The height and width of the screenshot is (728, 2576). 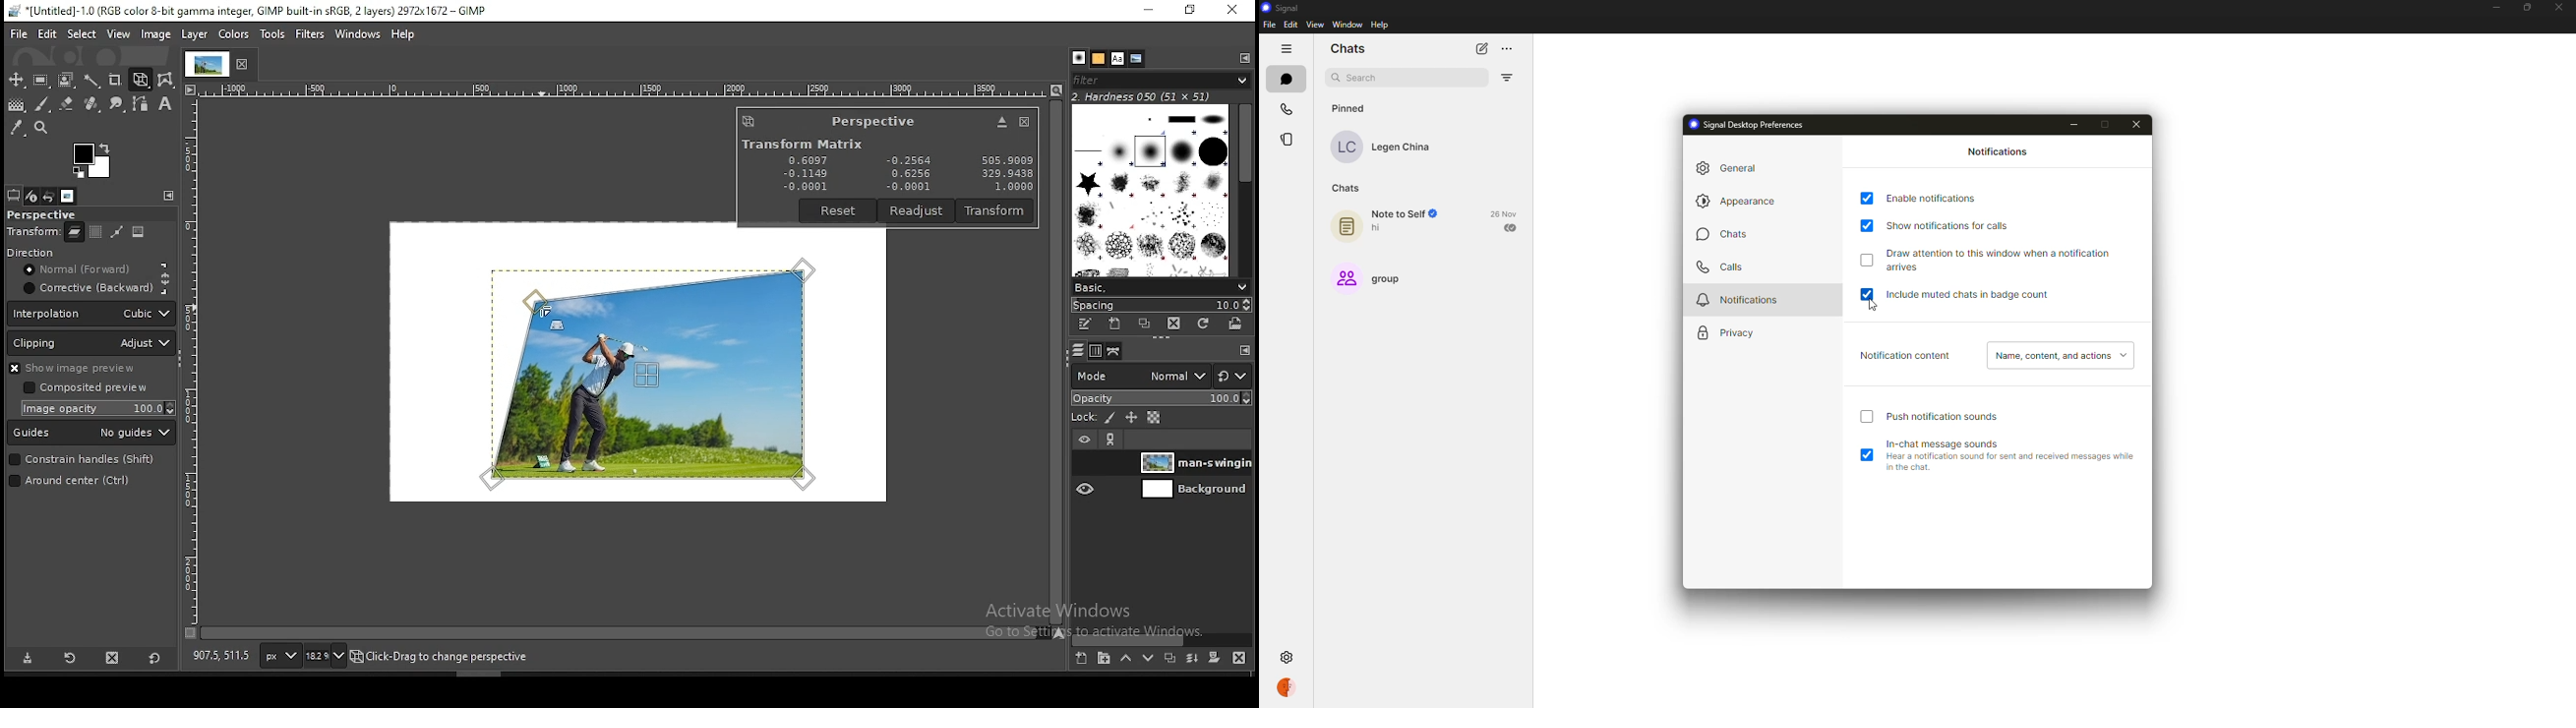 I want to click on appearance, so click(x=1741, y=201).